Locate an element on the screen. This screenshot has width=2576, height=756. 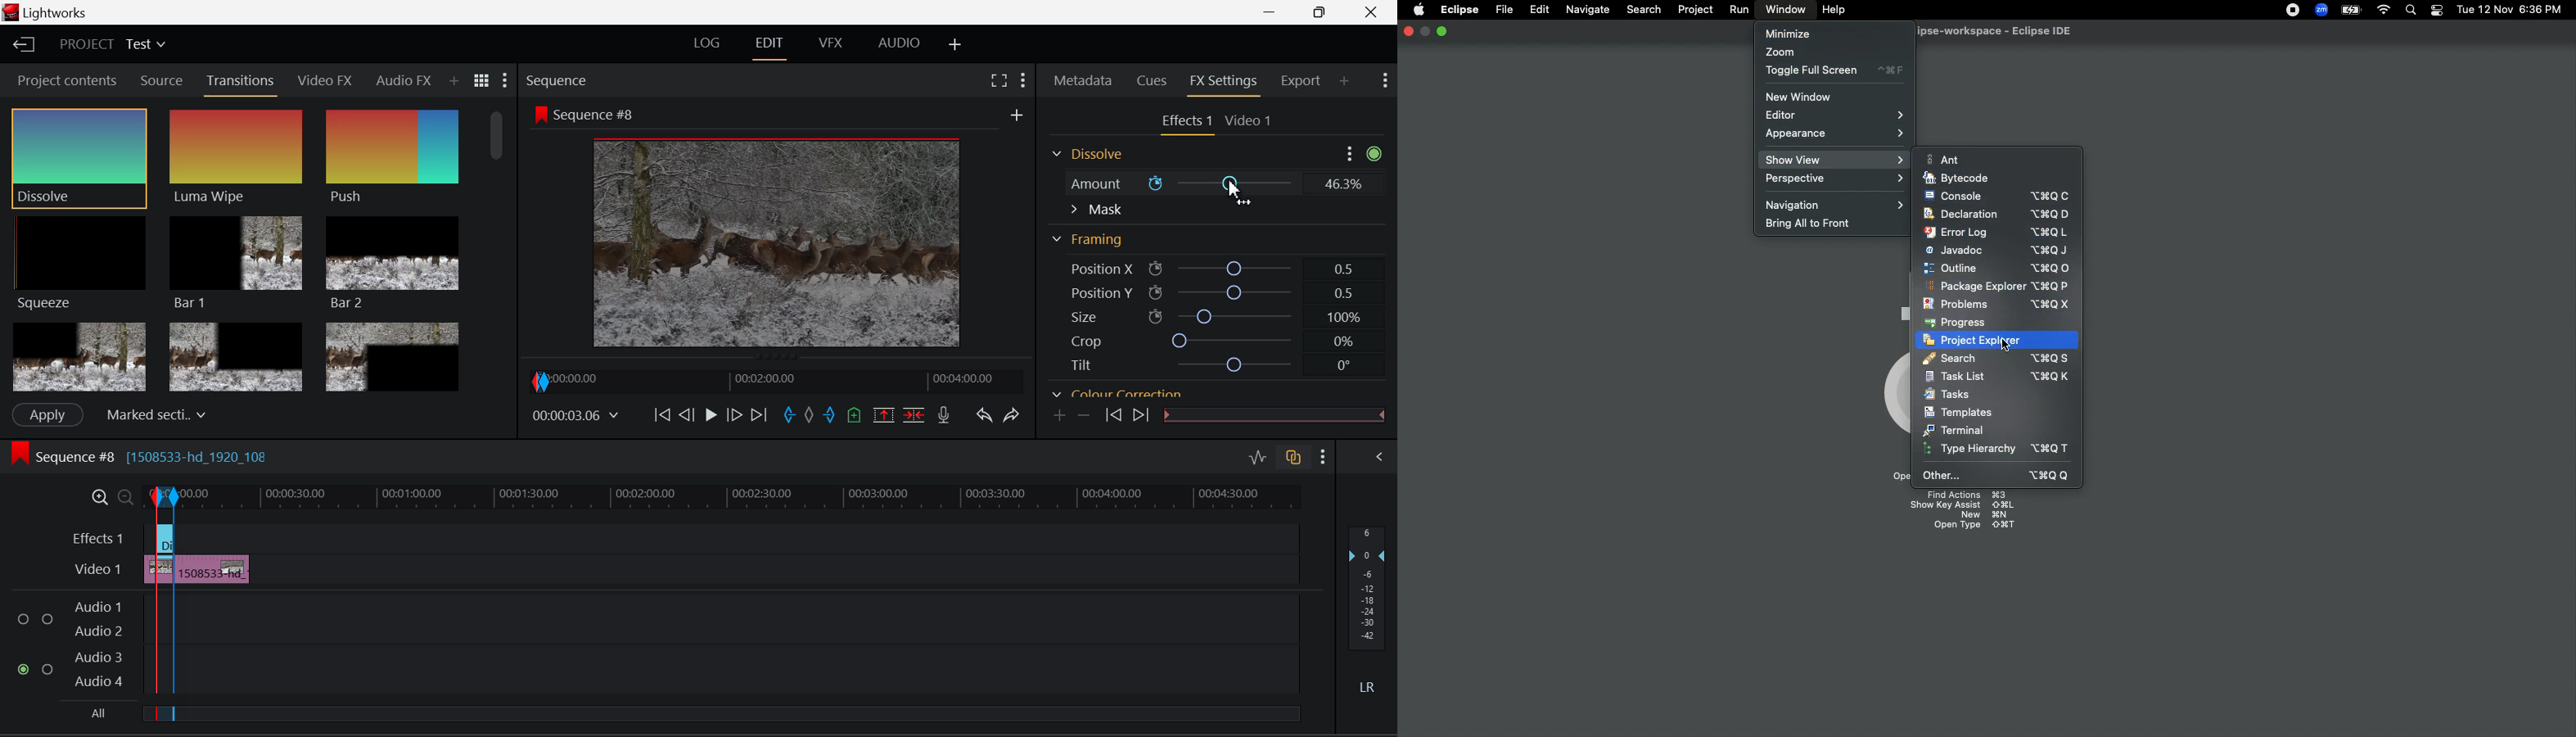
Show Settings is located at coordinates (506, 79).